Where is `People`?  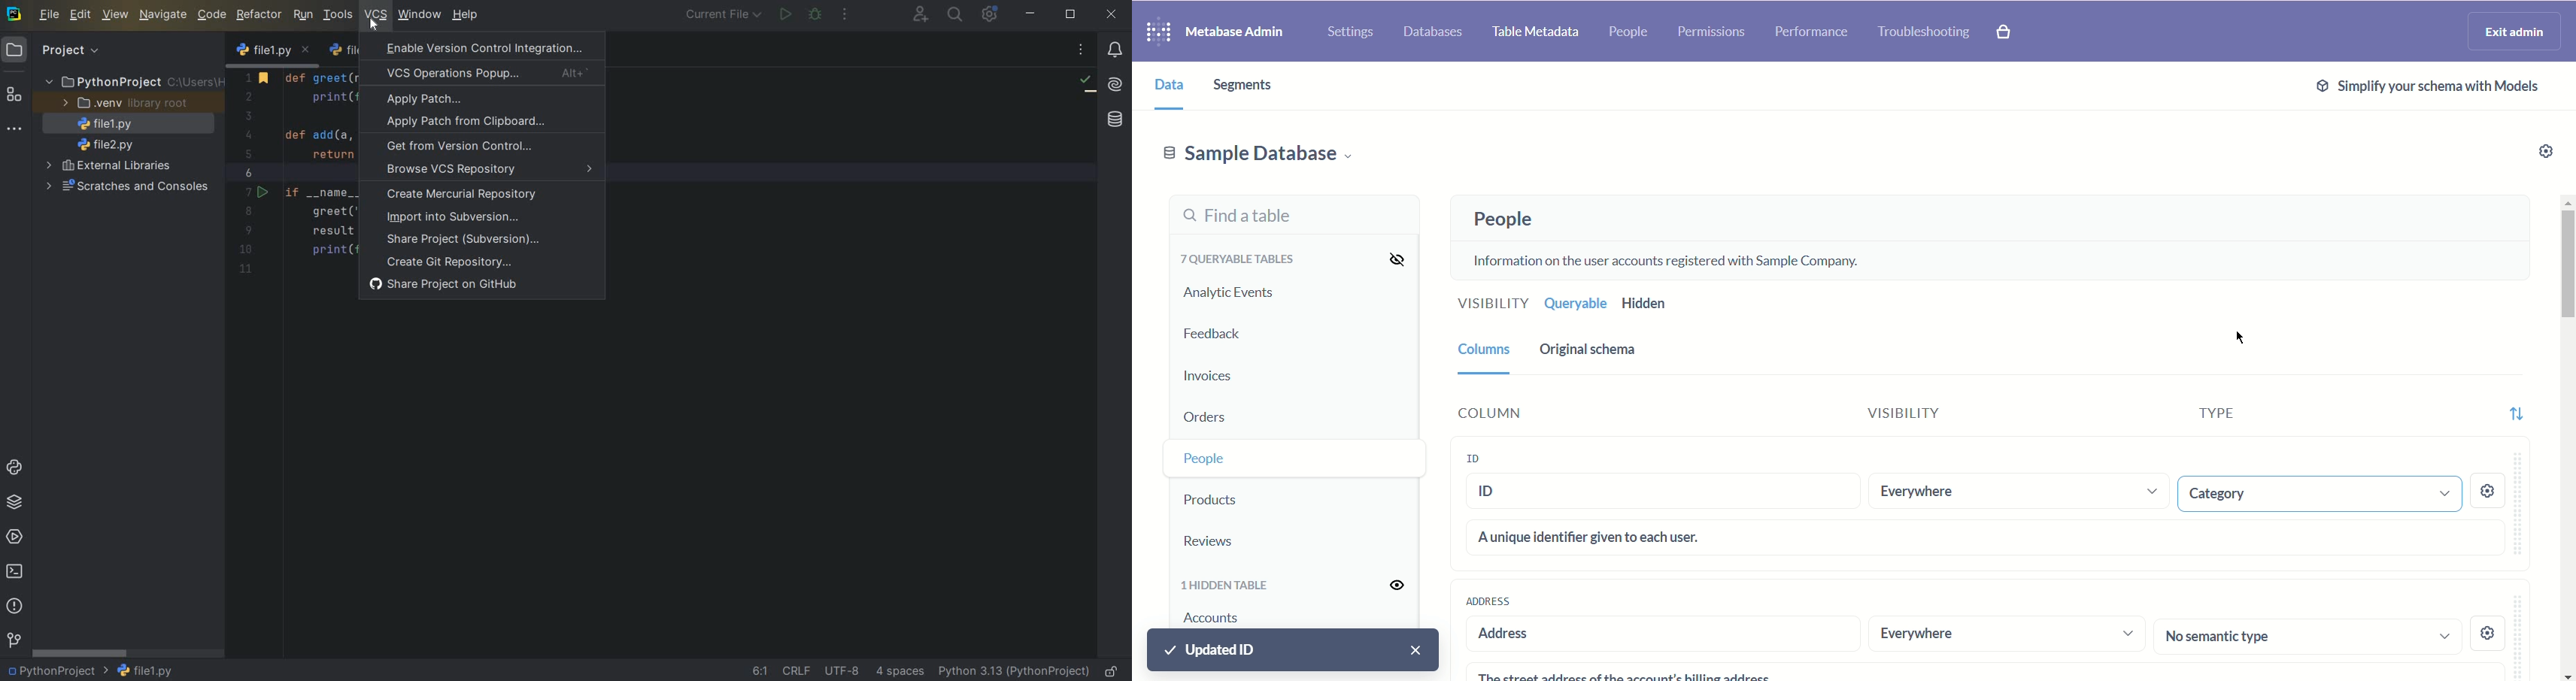 People is located at coordinates (1631, 33).